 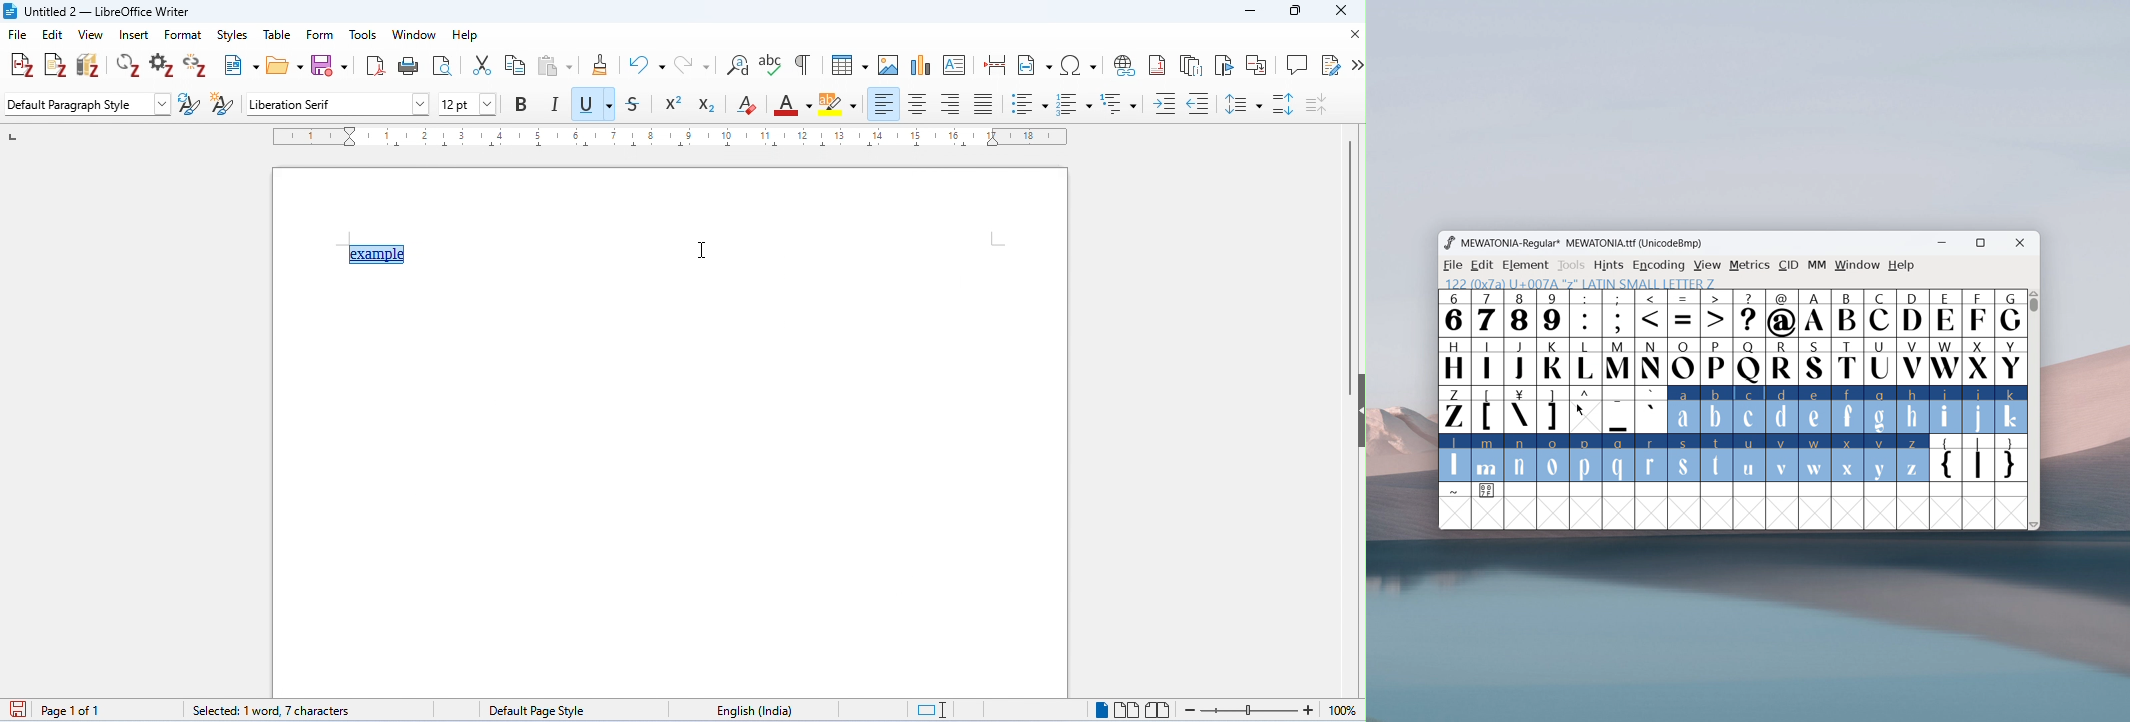 I want to click on l, so click(x=1455, y=457).